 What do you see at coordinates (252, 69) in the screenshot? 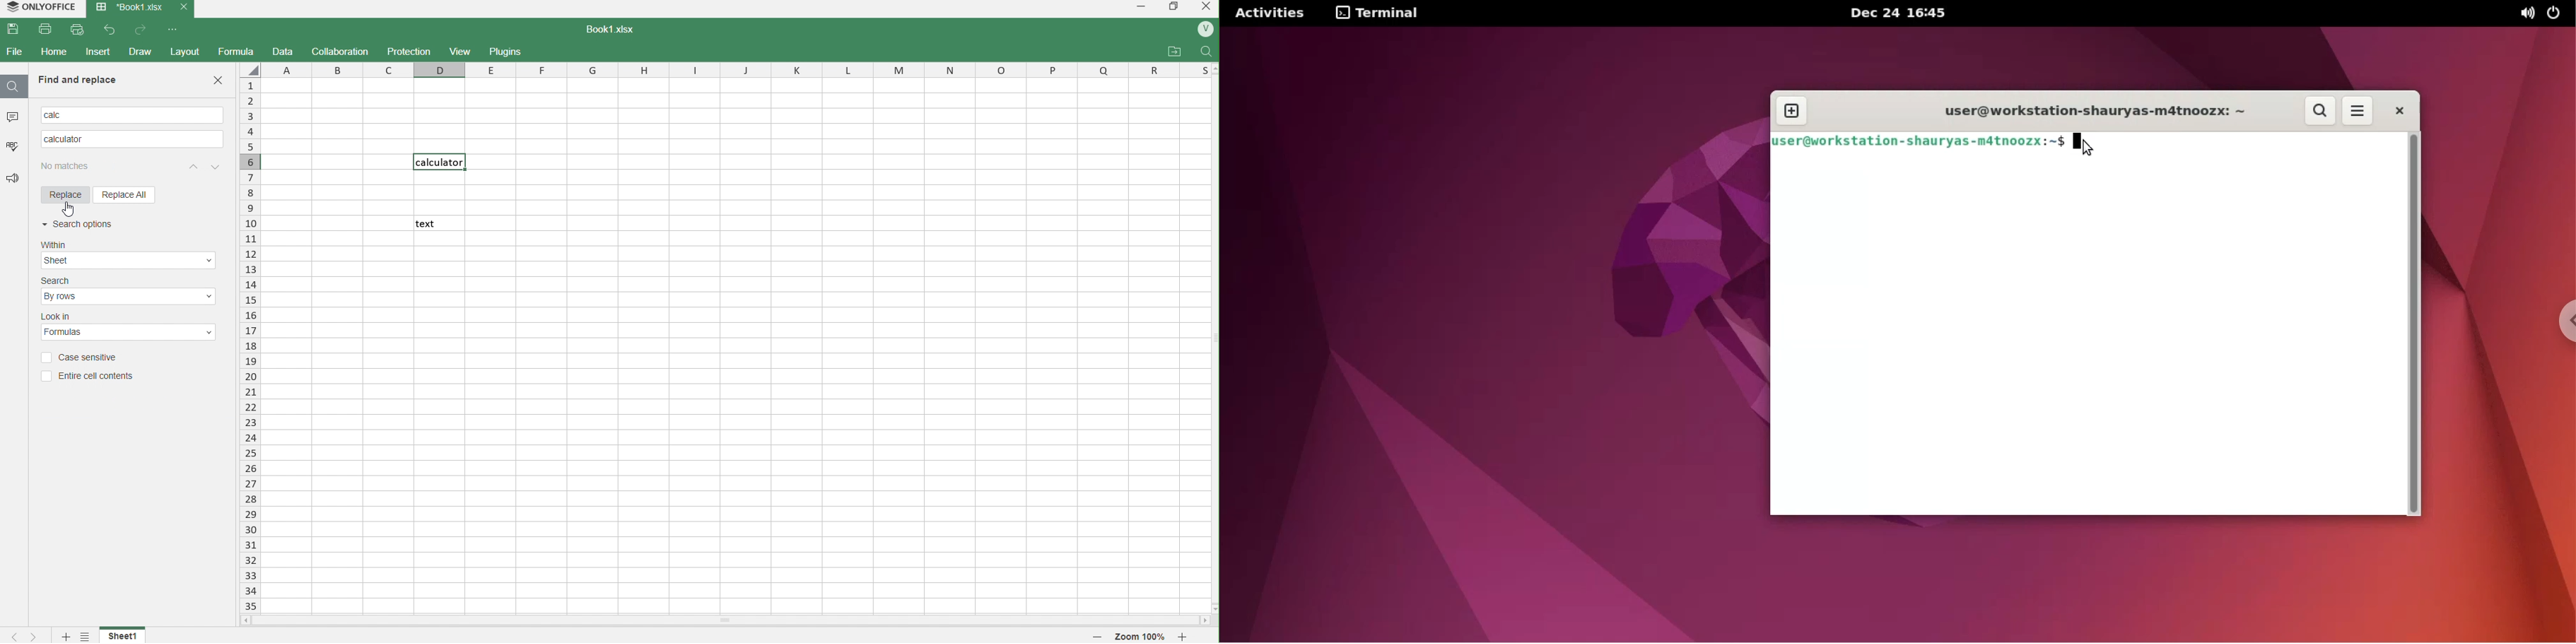
I see `select whole sheet` at bounding box center [252, 69].